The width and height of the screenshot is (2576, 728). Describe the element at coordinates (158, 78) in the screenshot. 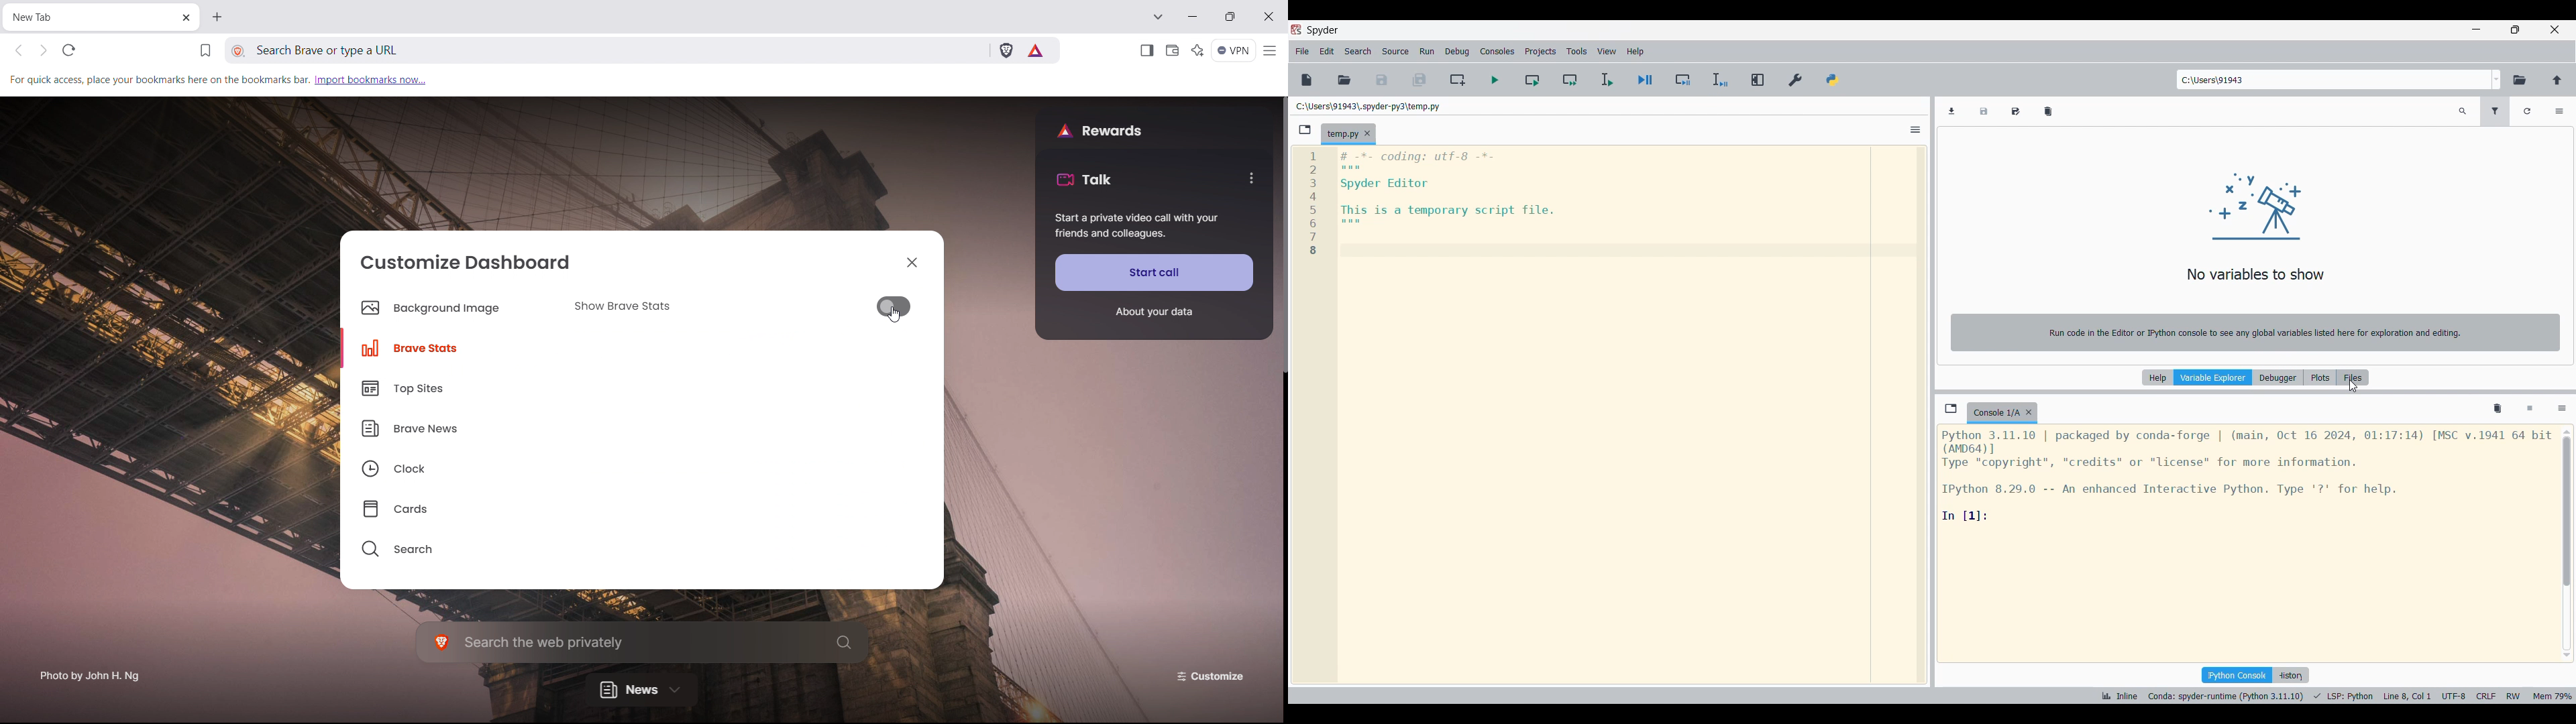

I see `For quick access, place your bookmarks here on the bookmarks bar.` at that location.